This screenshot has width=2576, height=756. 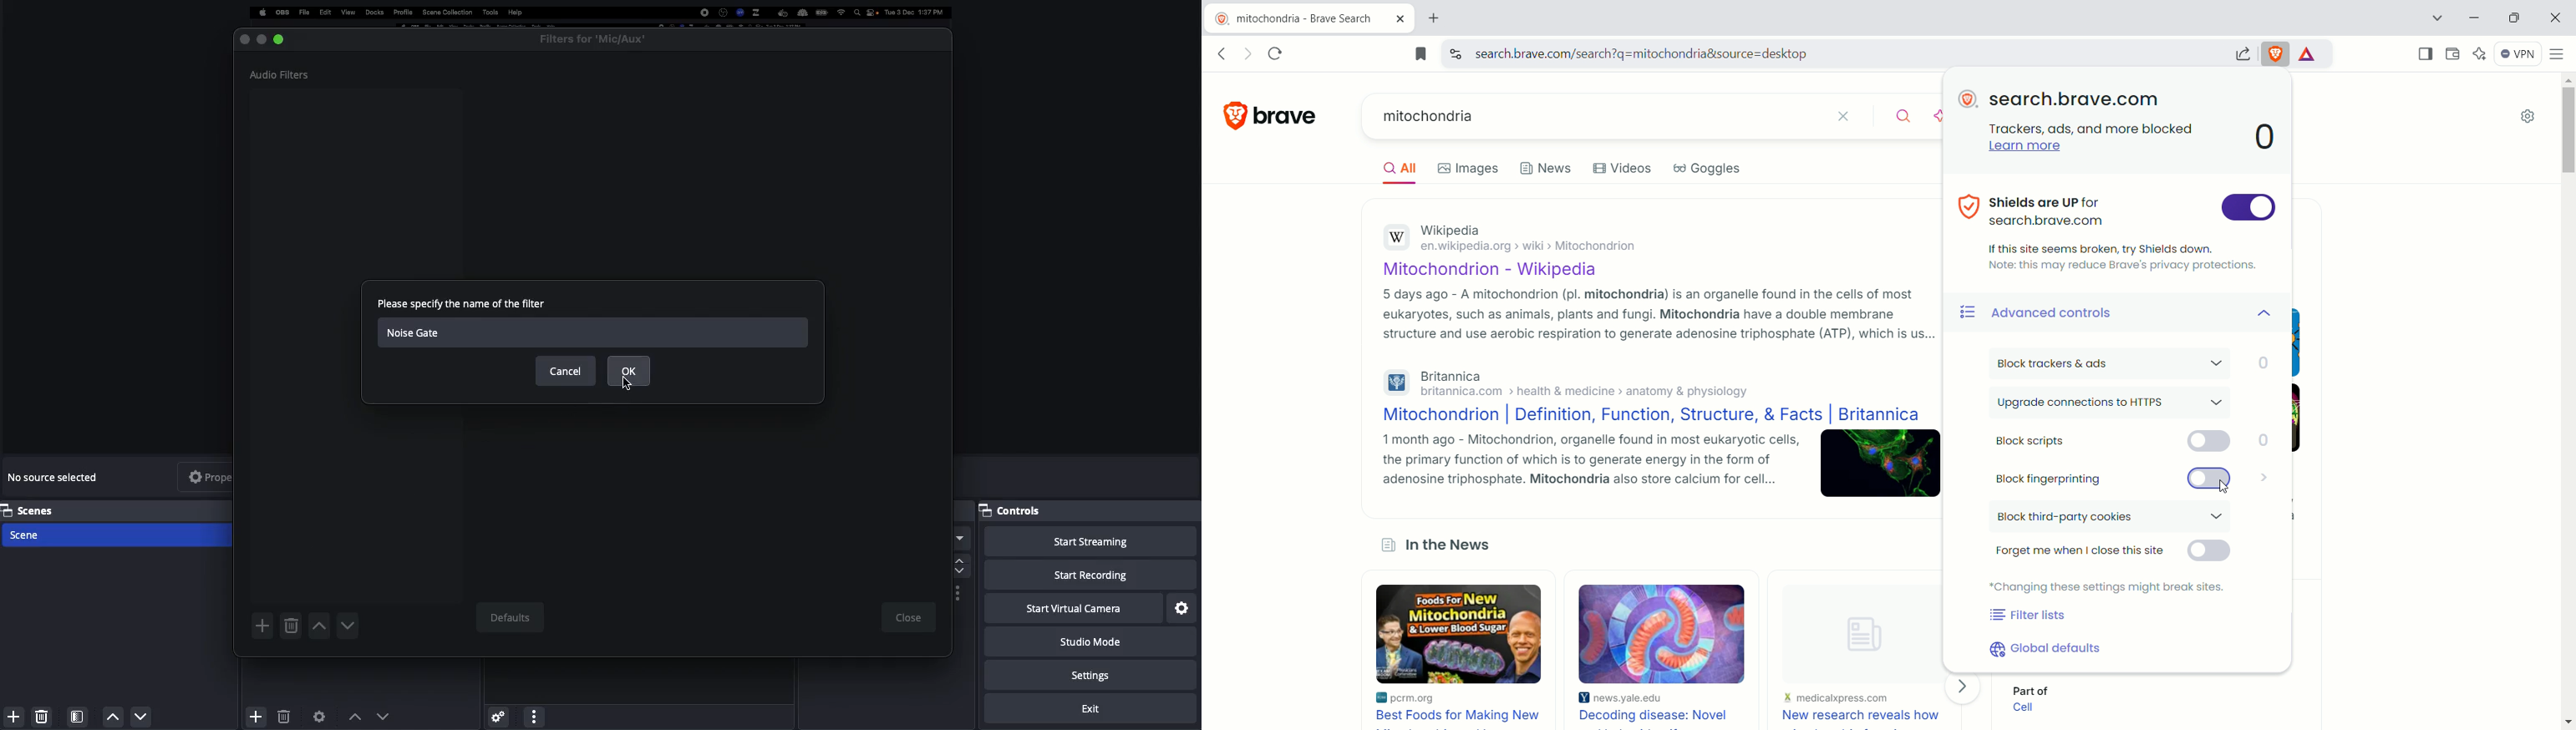 I want to click on scroll, so click(x=958, y=565).